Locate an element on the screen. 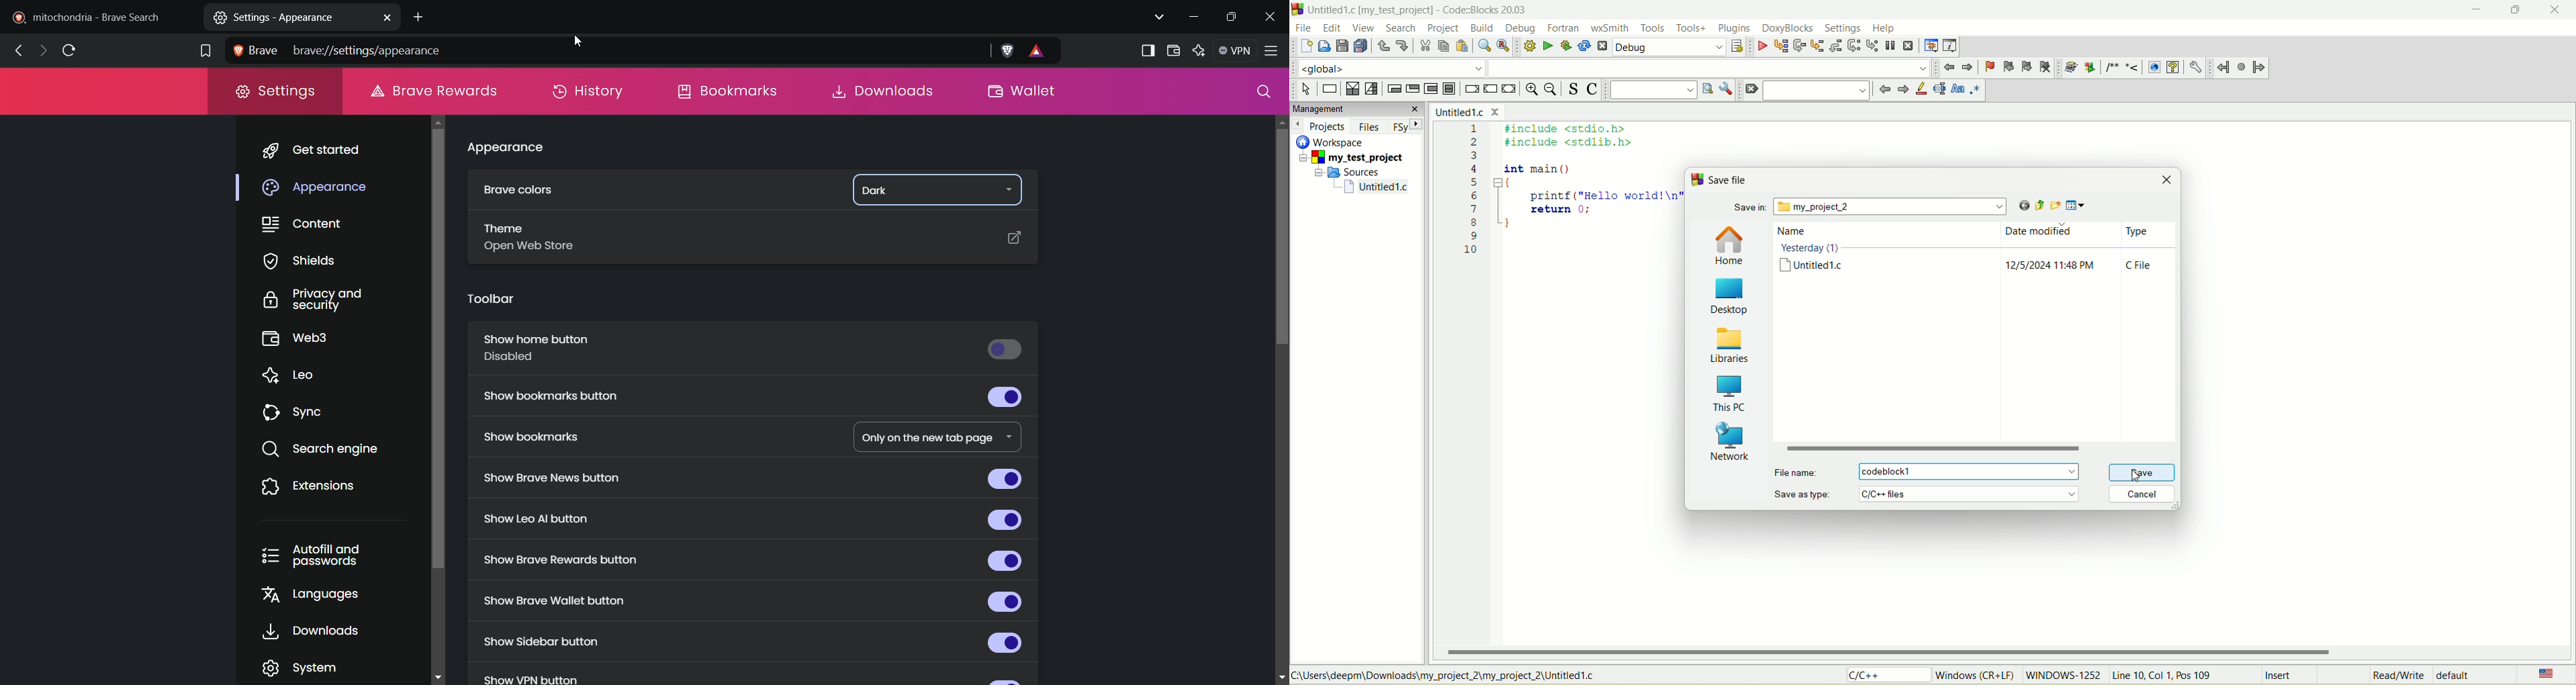  paste is located at coordinates (1461, 46).